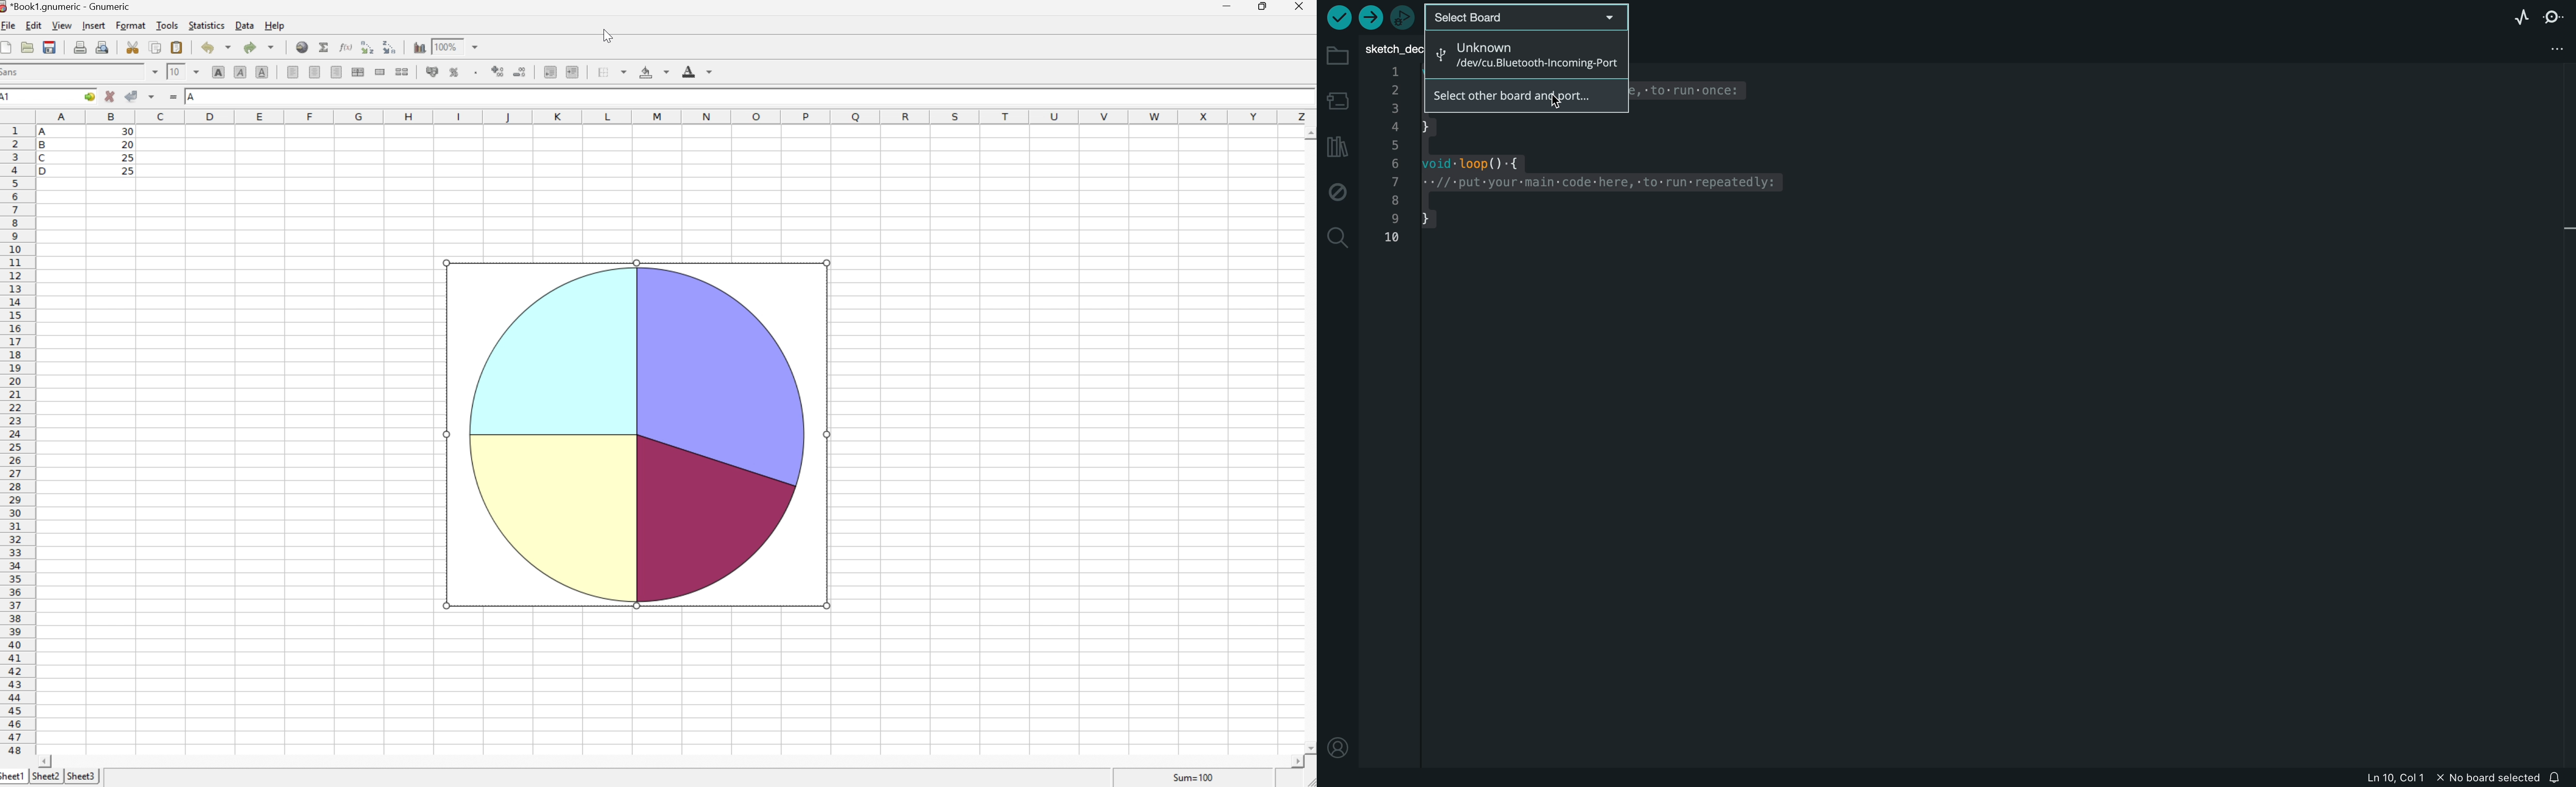 Image resolution: width=2576 pixels, height=812 pixels. What do you see at coordinates (521, 72) in the screenshot?
I see `Decrease number of decimals displayed` at bounding box center [521, 72].